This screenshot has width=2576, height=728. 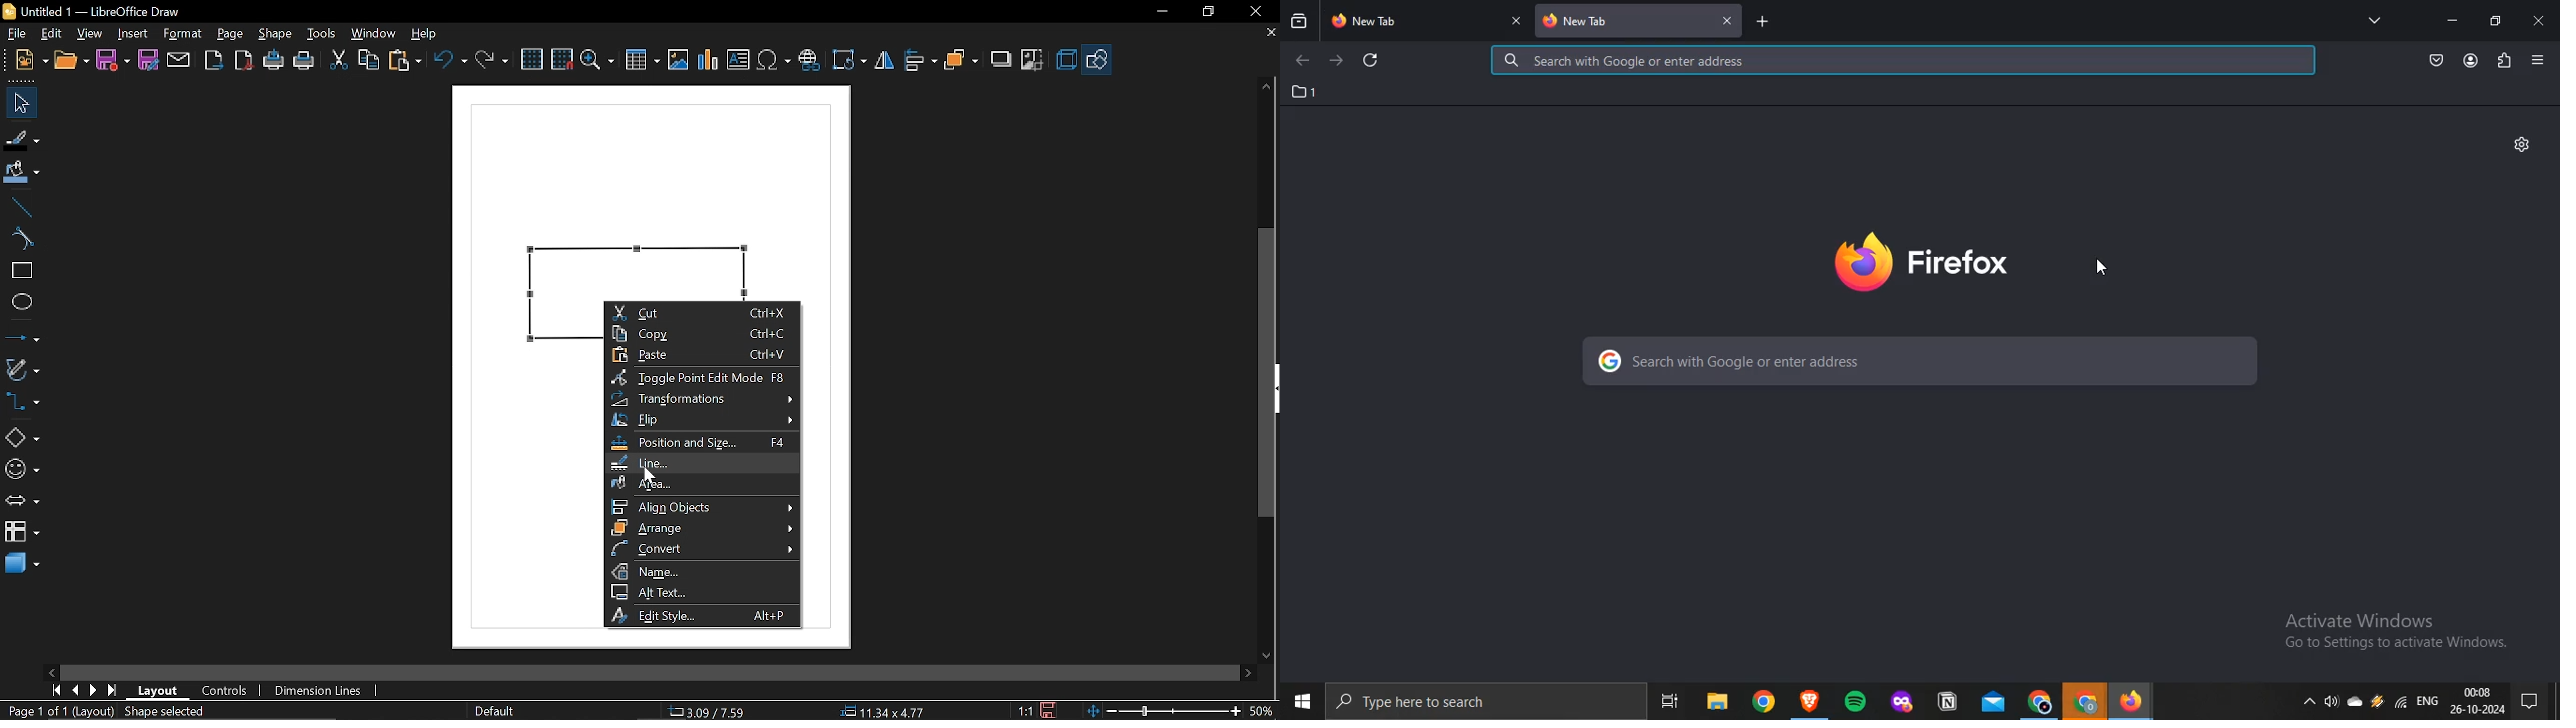 What do you see at coordinates (1733, 22) in the screenshot?
I see `close tab` at bounding box center [1733, 22].